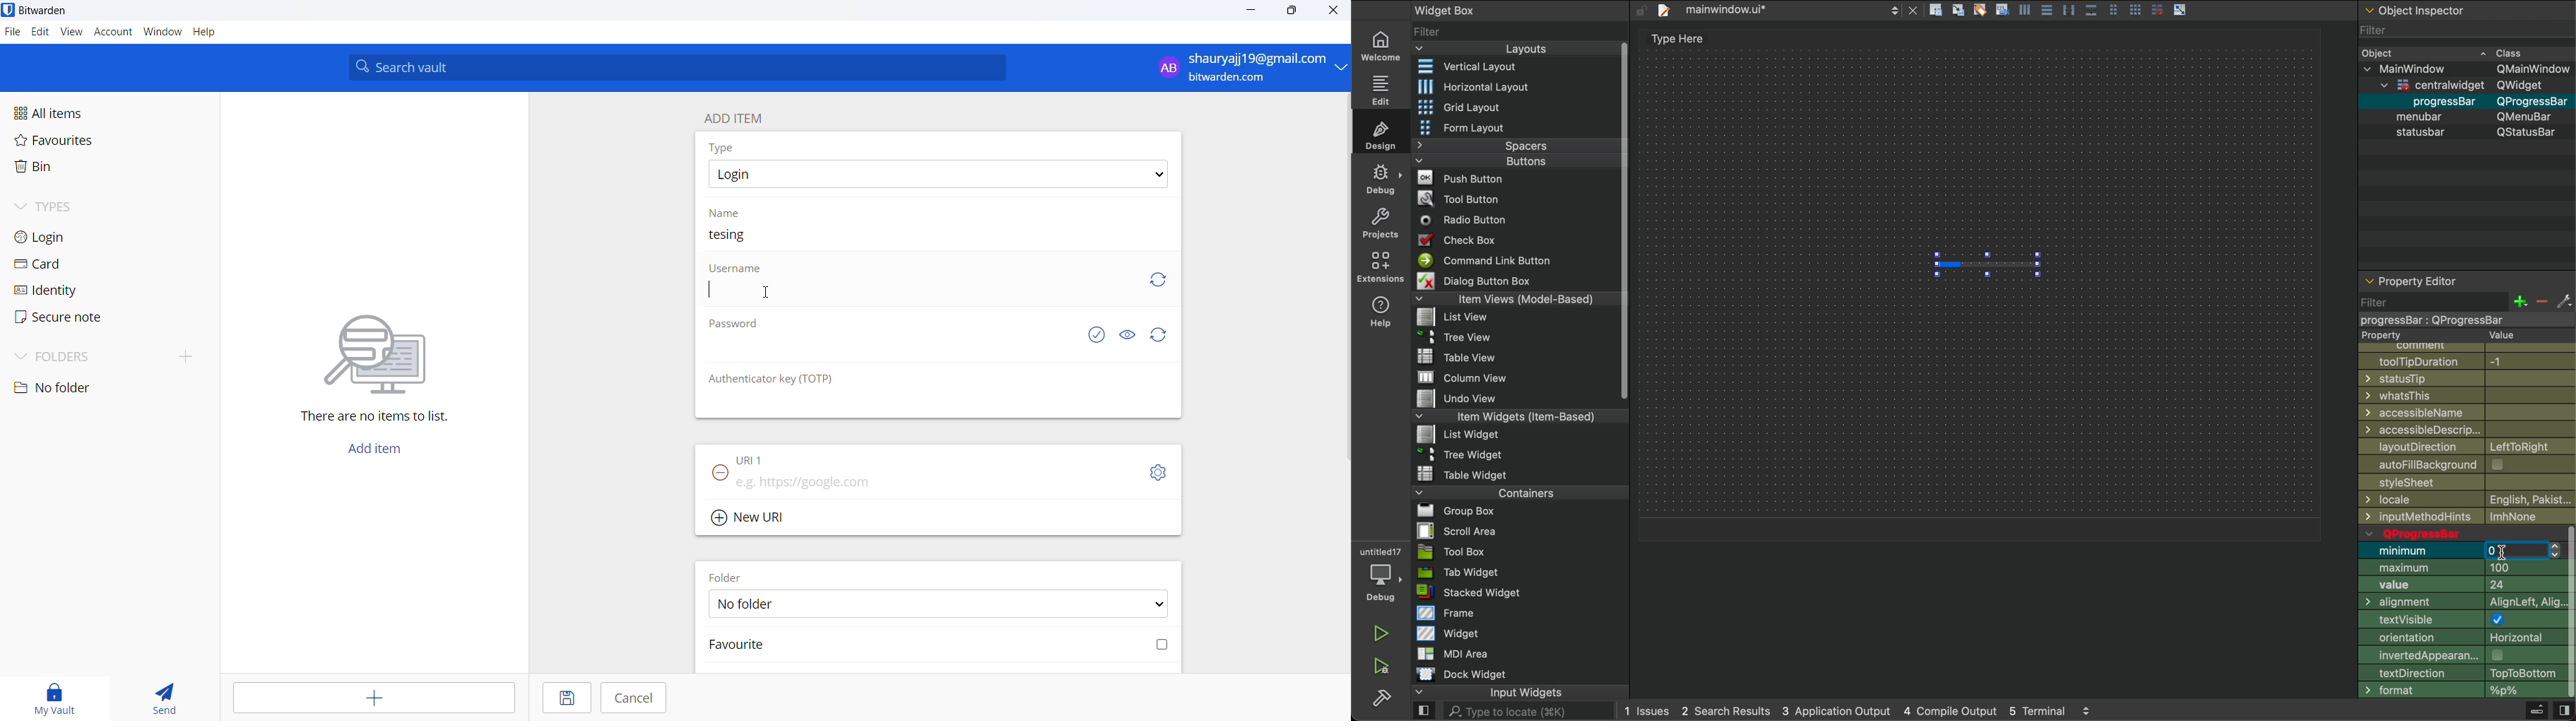  What do you see at coordinates (772, 380) in the screenshot?
I see `Authenticator key(TOTP)` at bounding box center [772, 380].